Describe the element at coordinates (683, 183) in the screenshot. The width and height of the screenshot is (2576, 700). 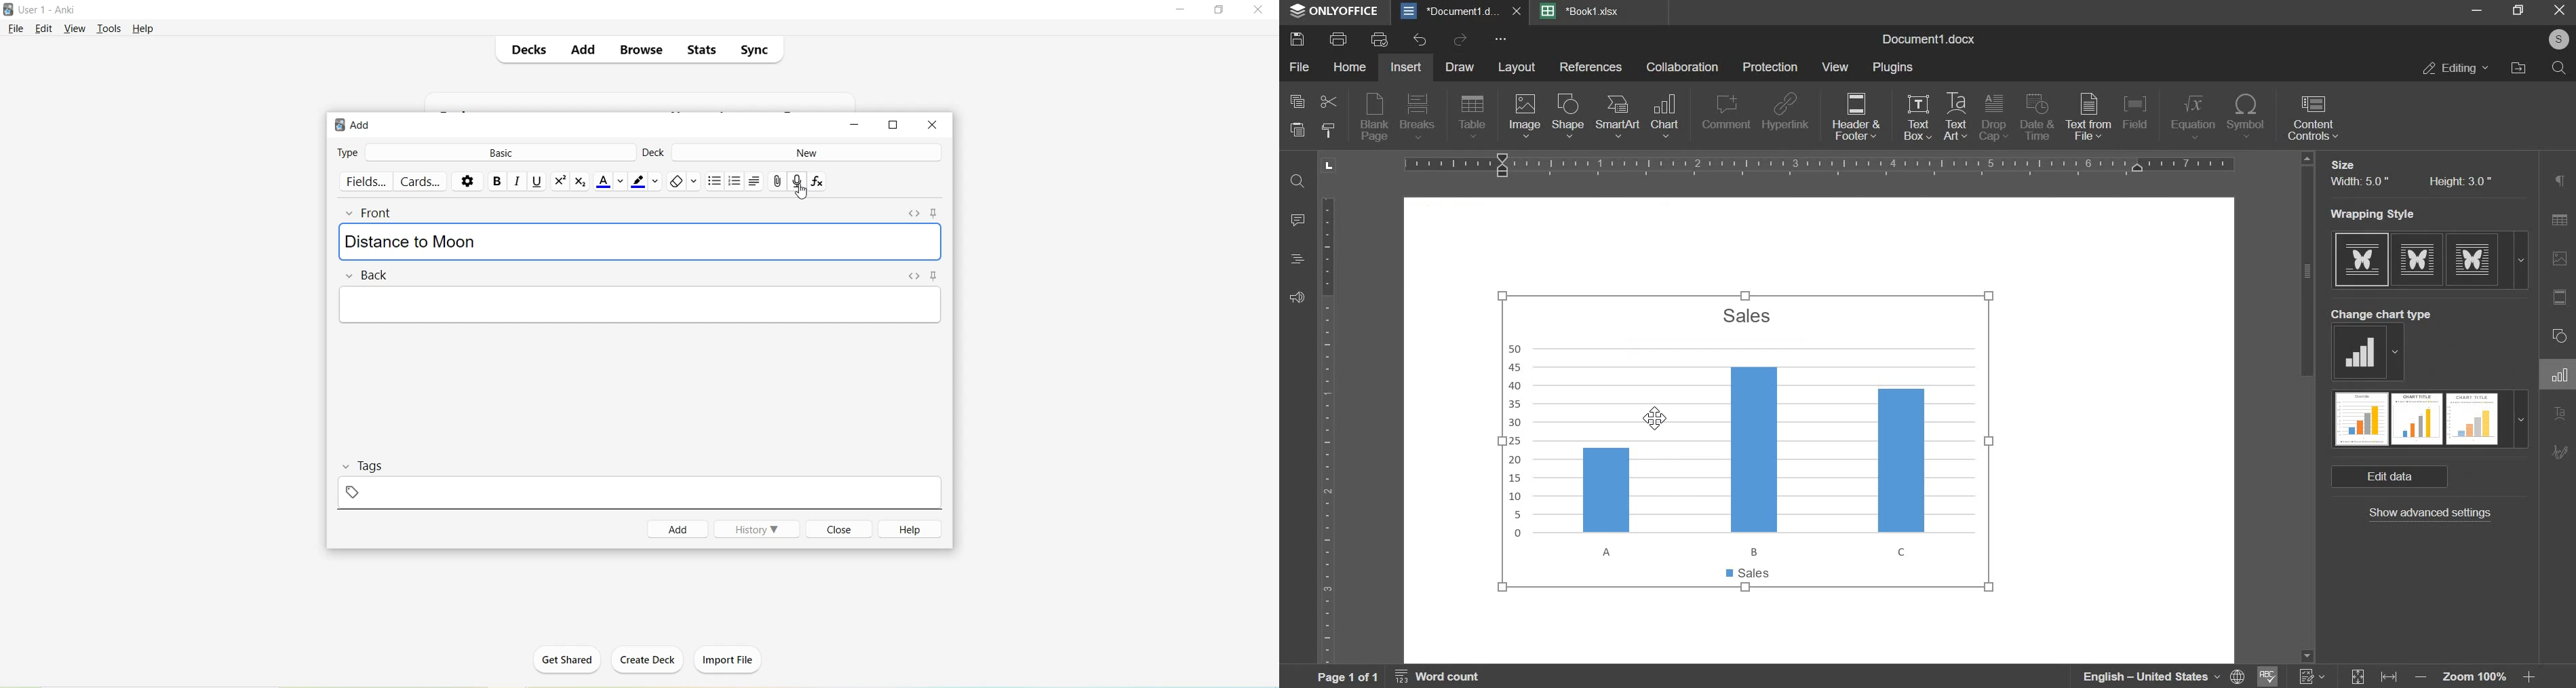
I see `Remove formatting` at that location.